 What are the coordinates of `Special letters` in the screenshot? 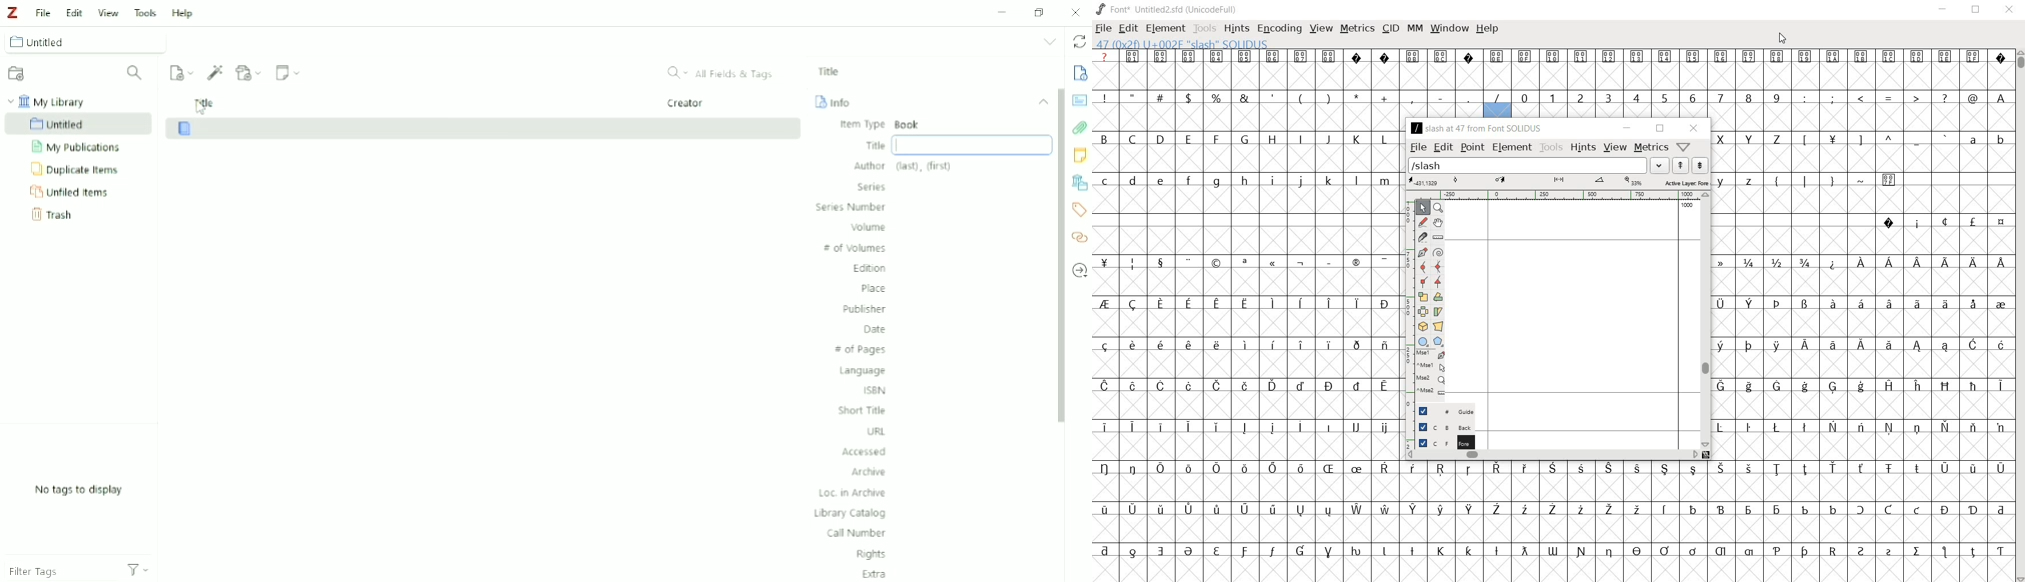 It's located at (1930, 262).